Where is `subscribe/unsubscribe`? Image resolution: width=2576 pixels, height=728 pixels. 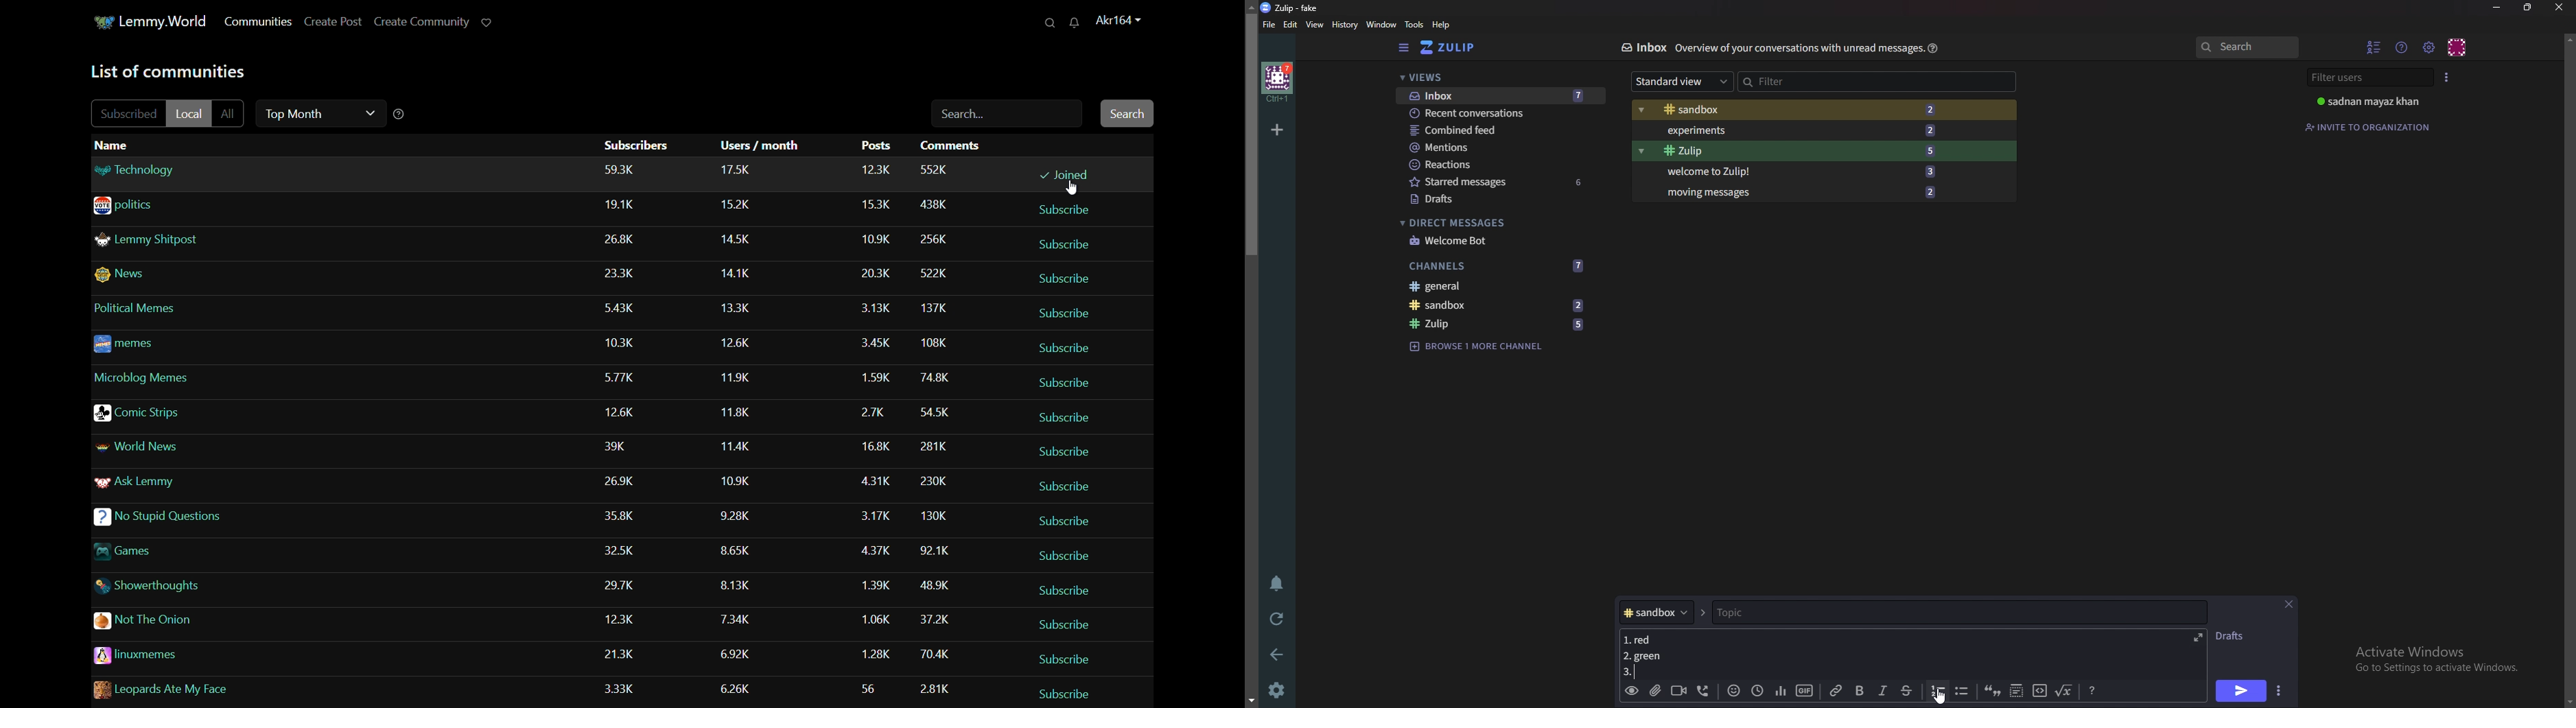
subscribe/unsubscribe is located at coordinates (1073, 656).